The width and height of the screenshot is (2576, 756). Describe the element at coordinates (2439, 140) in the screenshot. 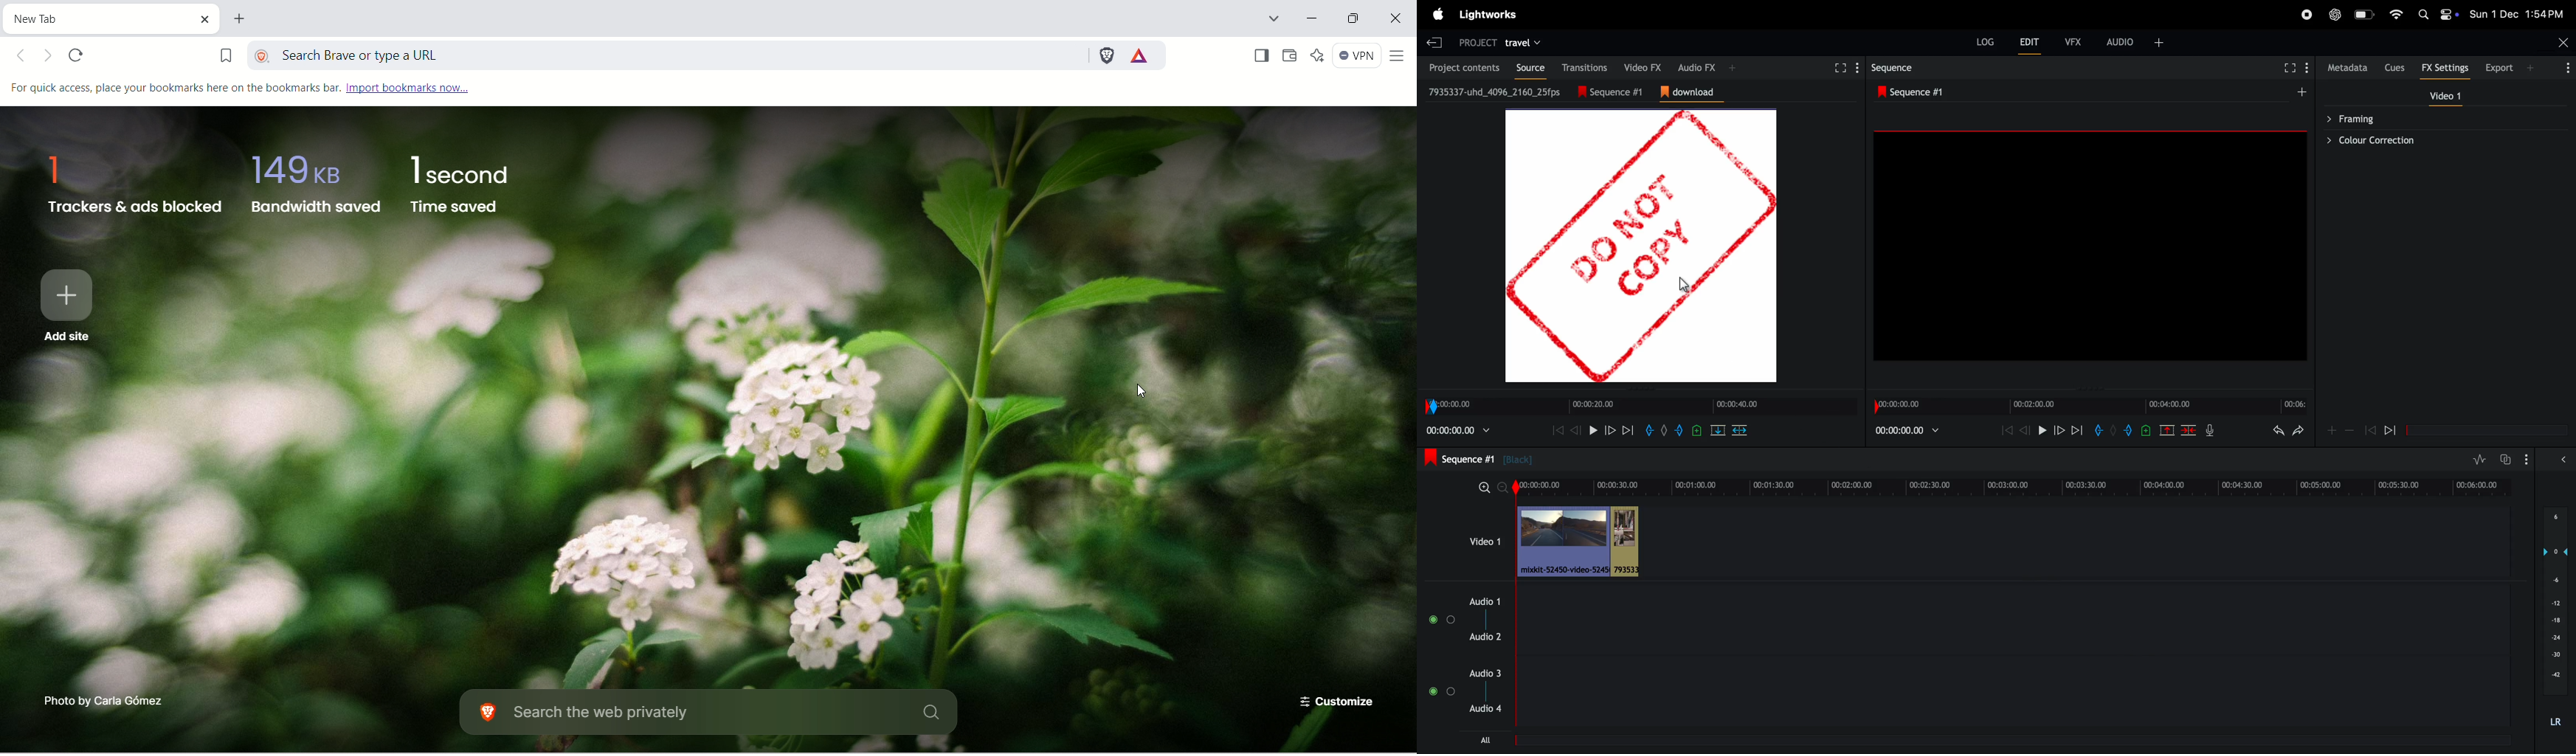

I see `colour correction` at that location.